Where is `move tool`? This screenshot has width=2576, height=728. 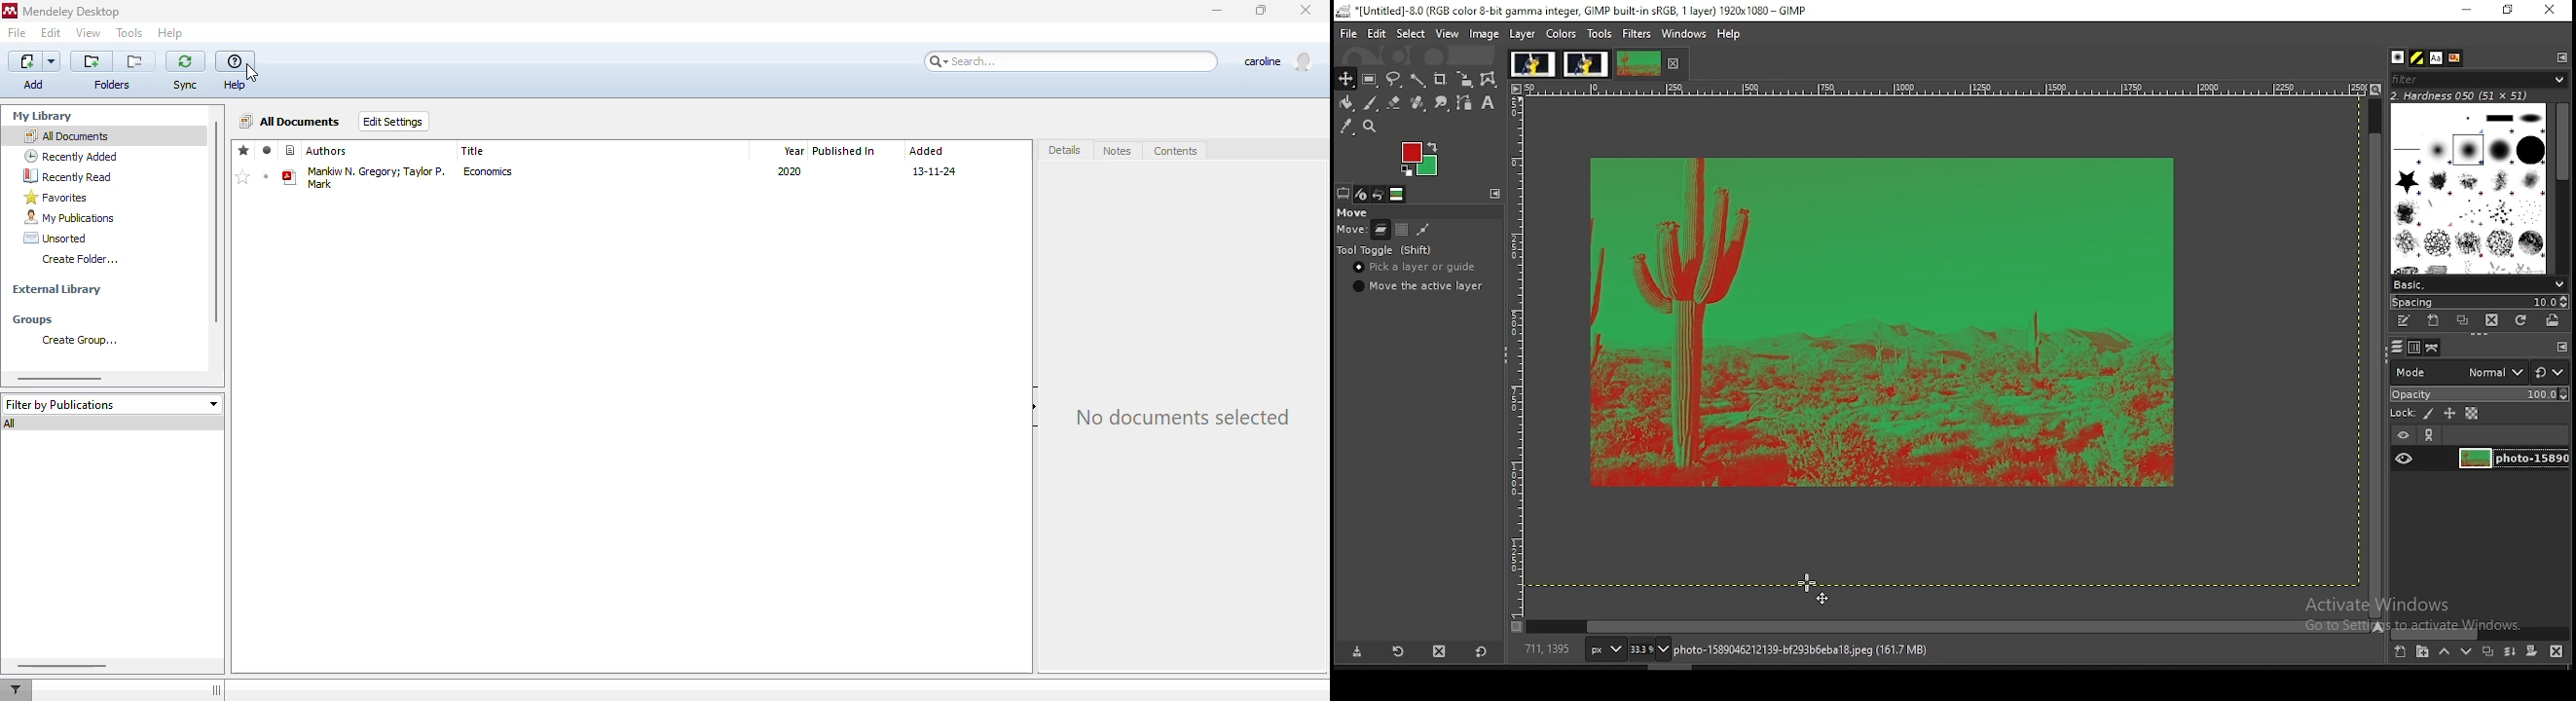 move tool is located at coordinates (1344, 78).